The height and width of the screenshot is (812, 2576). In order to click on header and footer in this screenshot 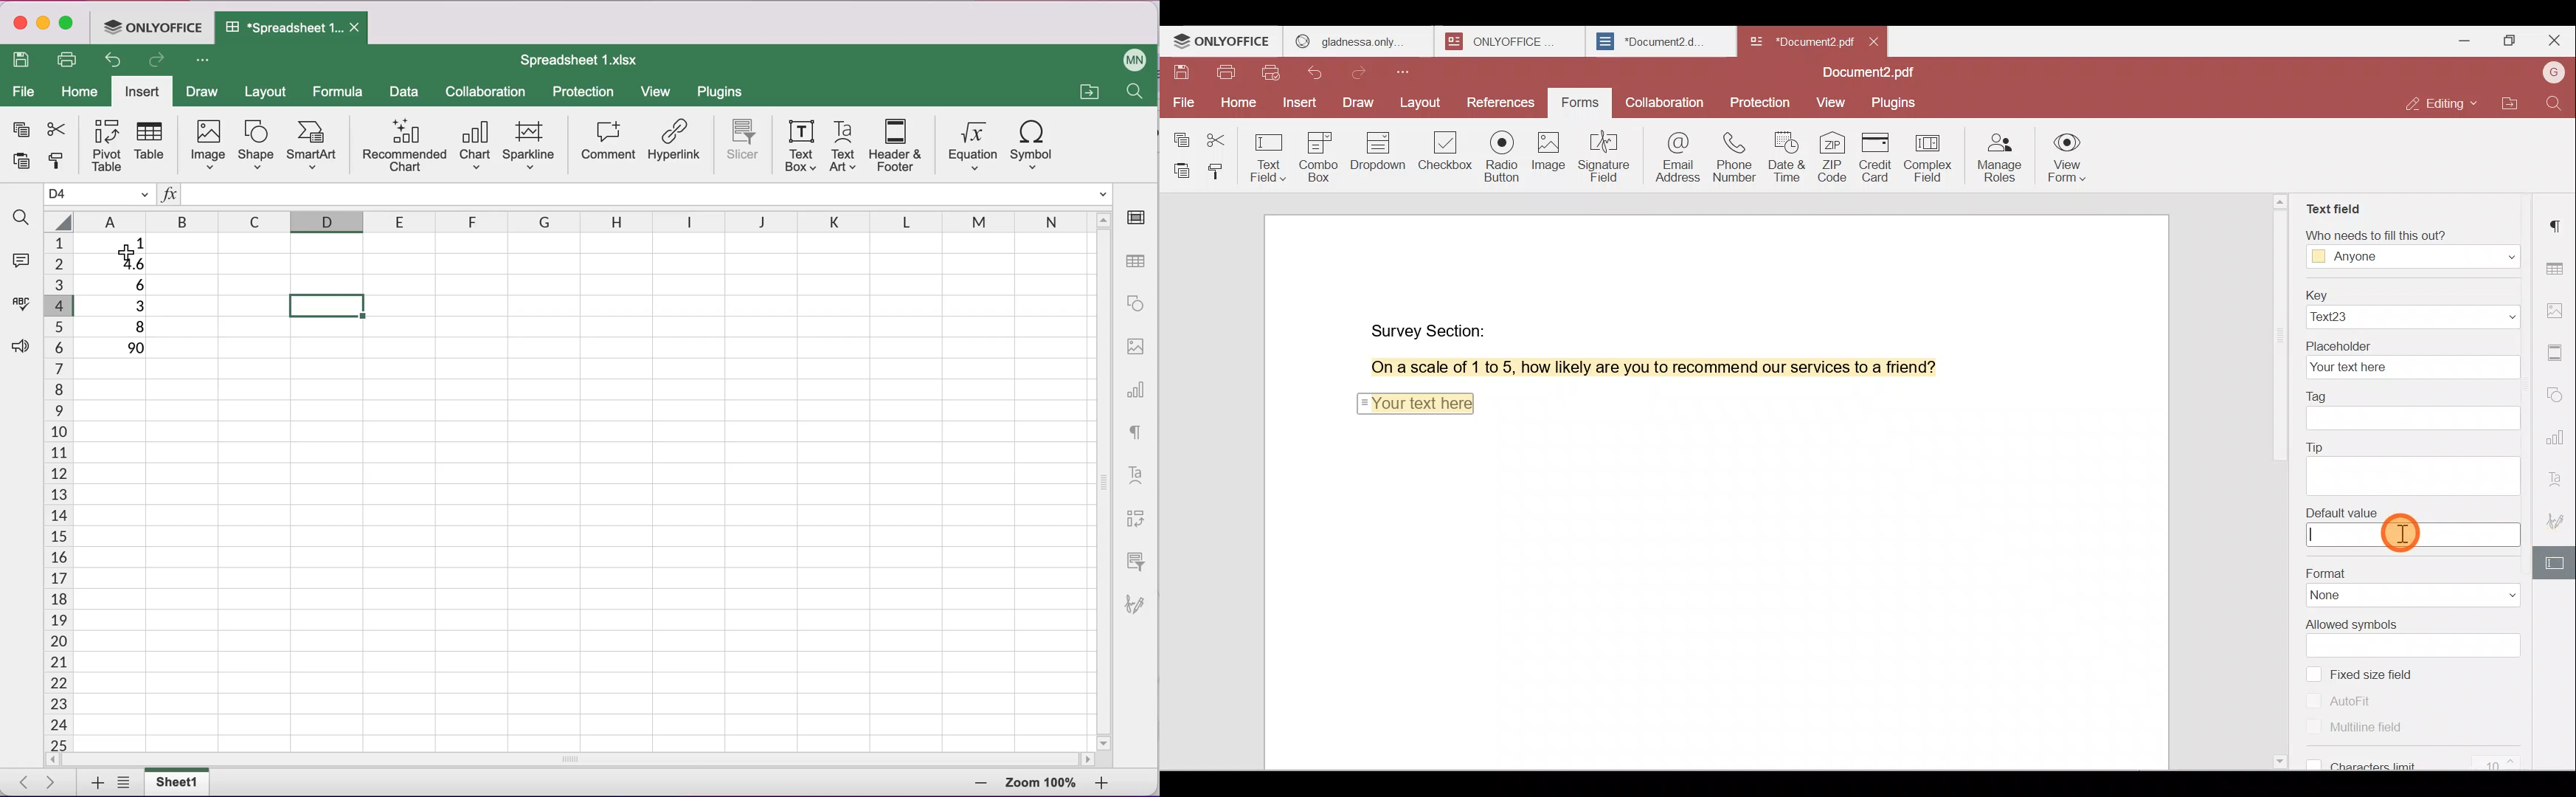, I will do `click(895, 145)`.